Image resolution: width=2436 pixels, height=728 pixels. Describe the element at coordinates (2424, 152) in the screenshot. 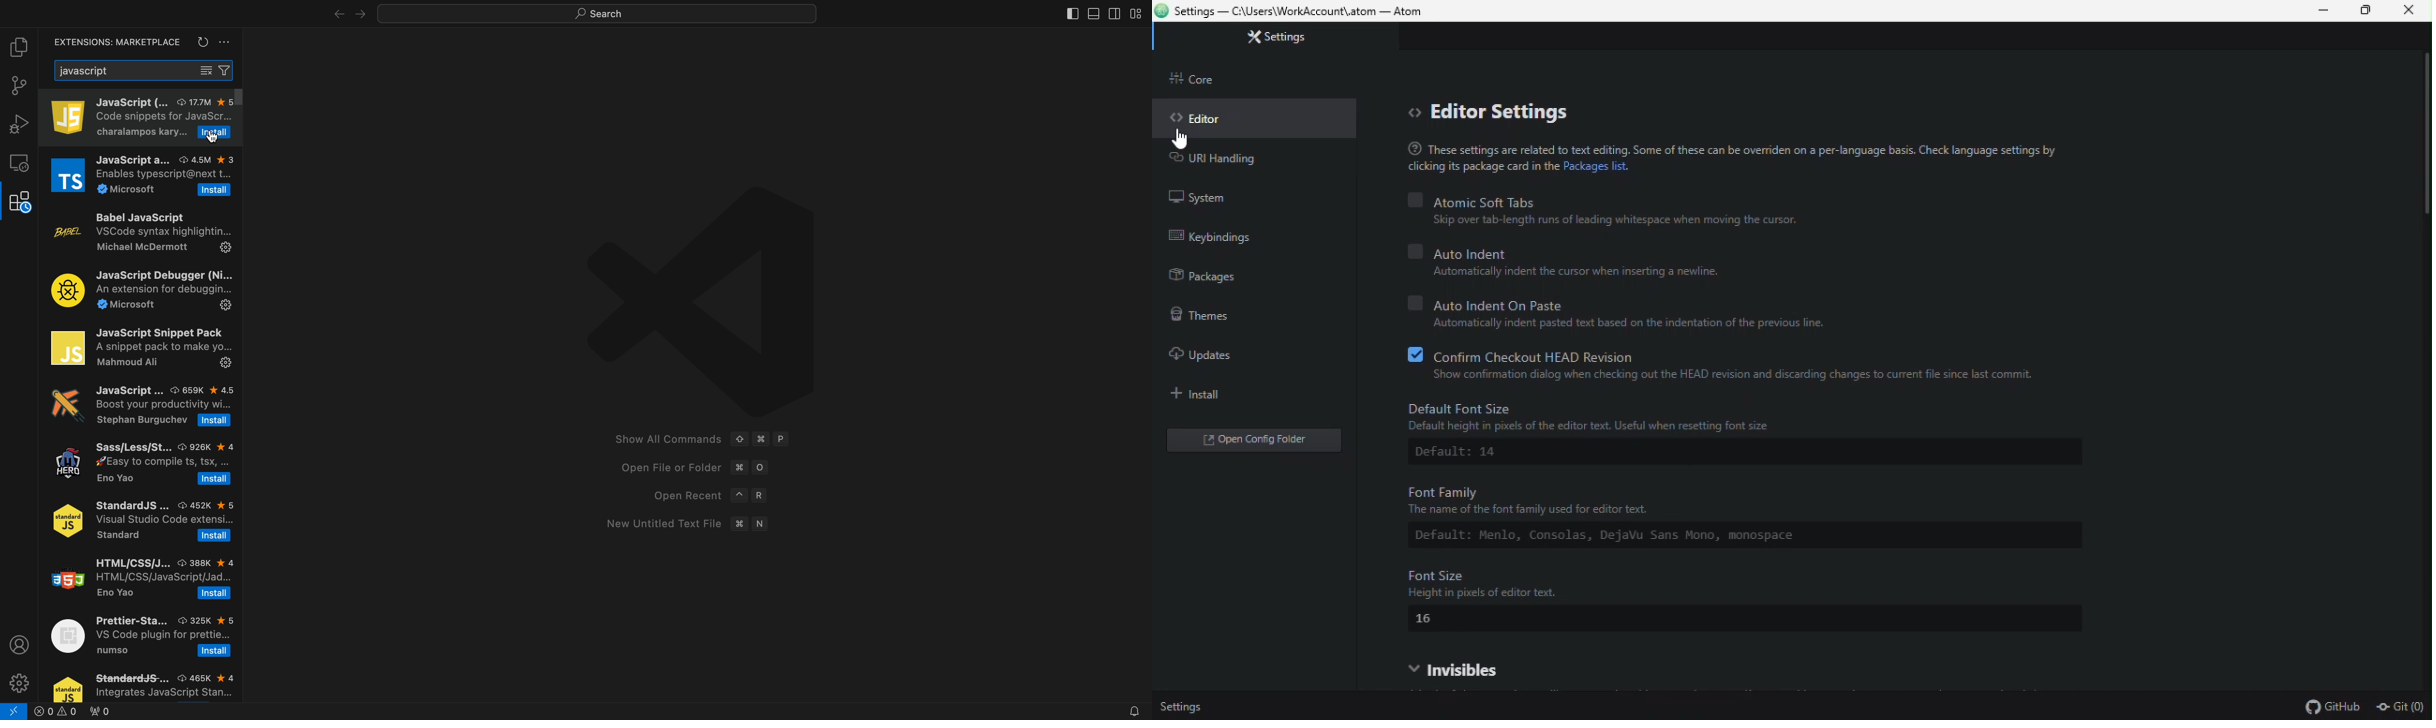

I see `scrollbar` at that location.